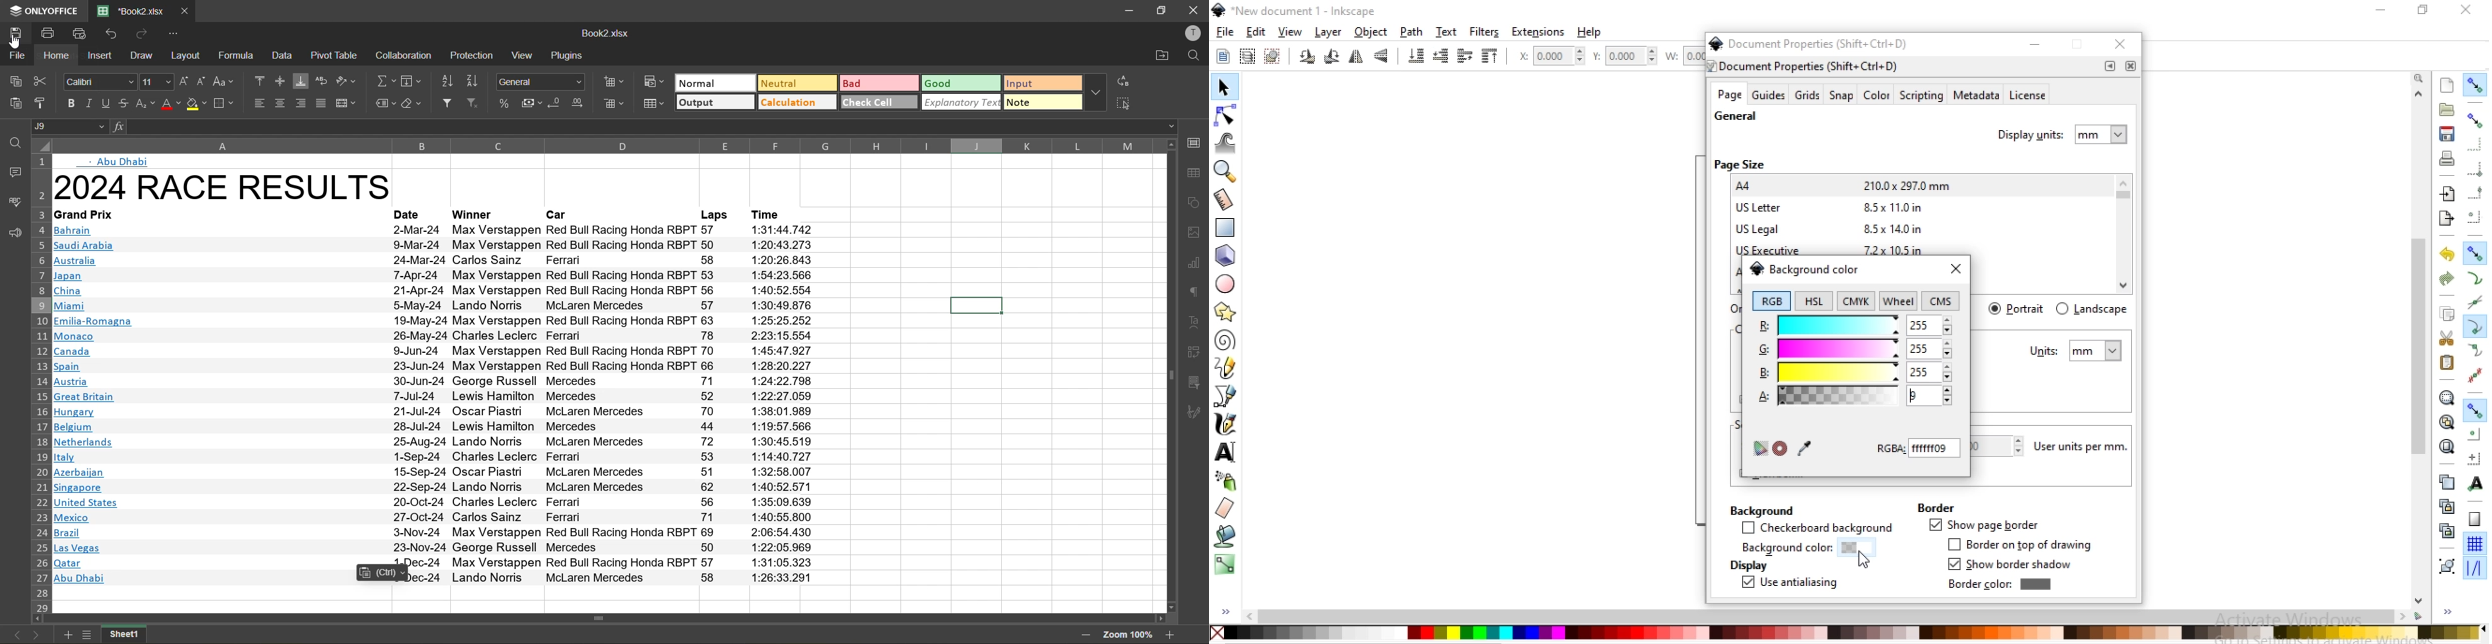 The width and height of the screenshot is (2492, 644). Describe the element at coordinates (1308, 58) in the screenshot. I see `rotate 90 clockwise` at that location.